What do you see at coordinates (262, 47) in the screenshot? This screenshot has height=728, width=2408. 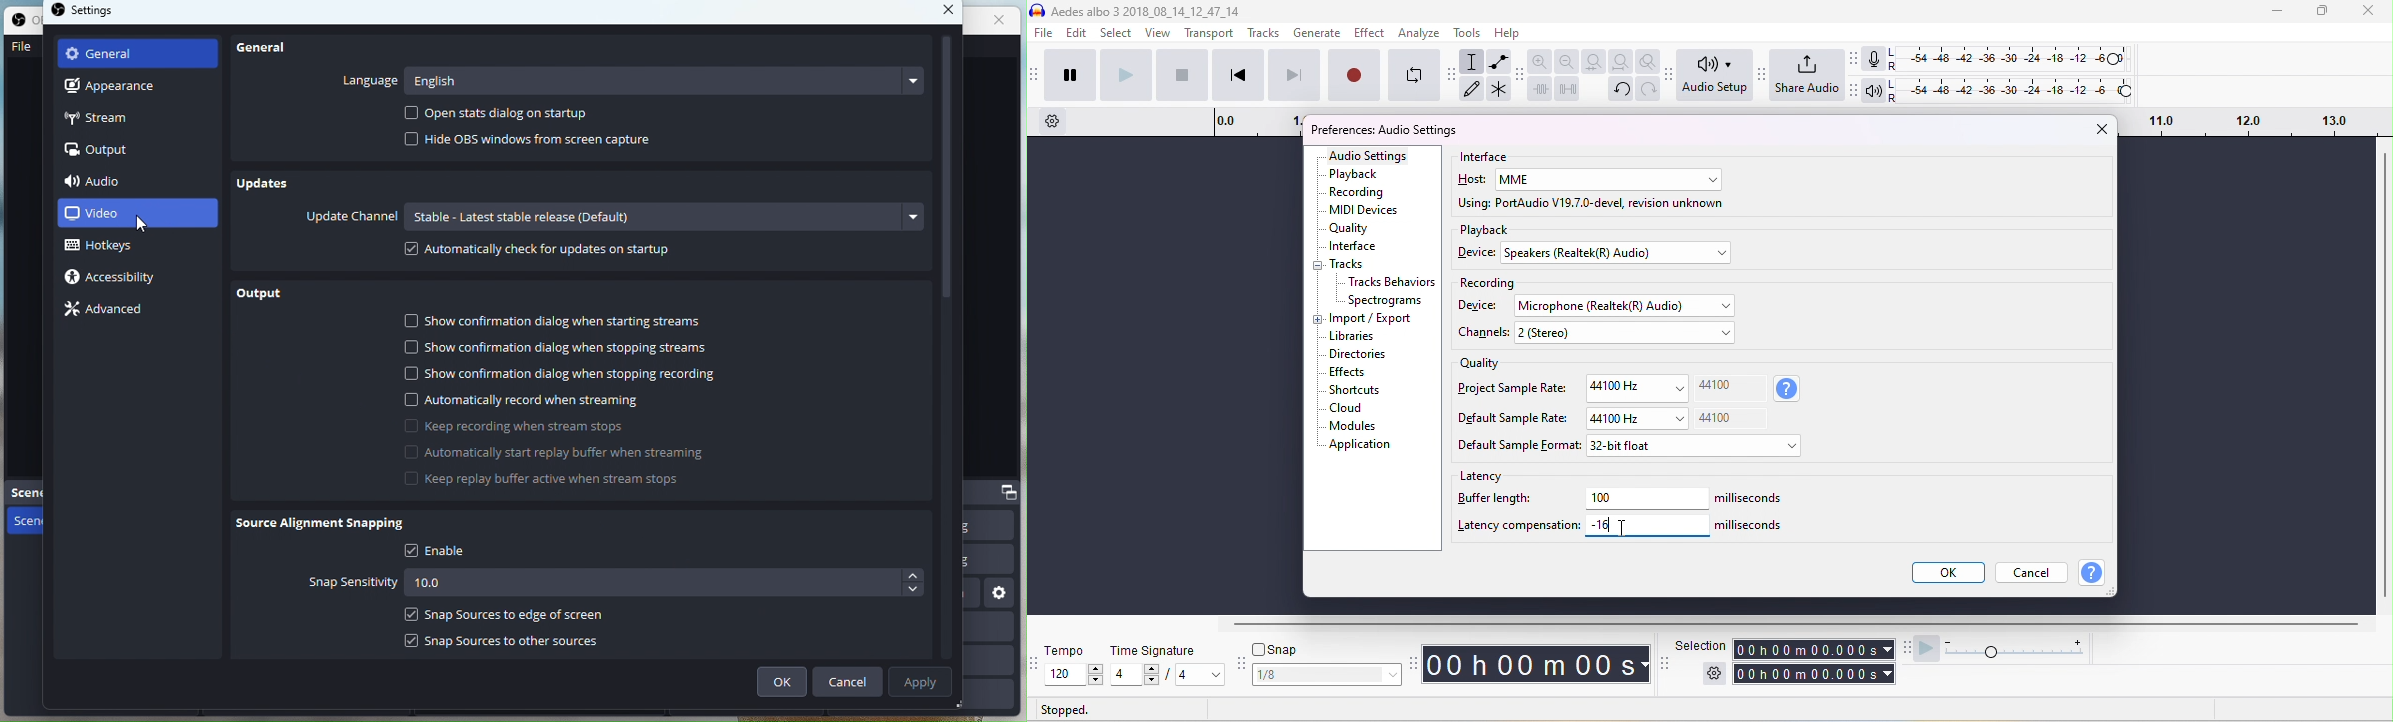 I see `General` at bounding box center [262, 47].